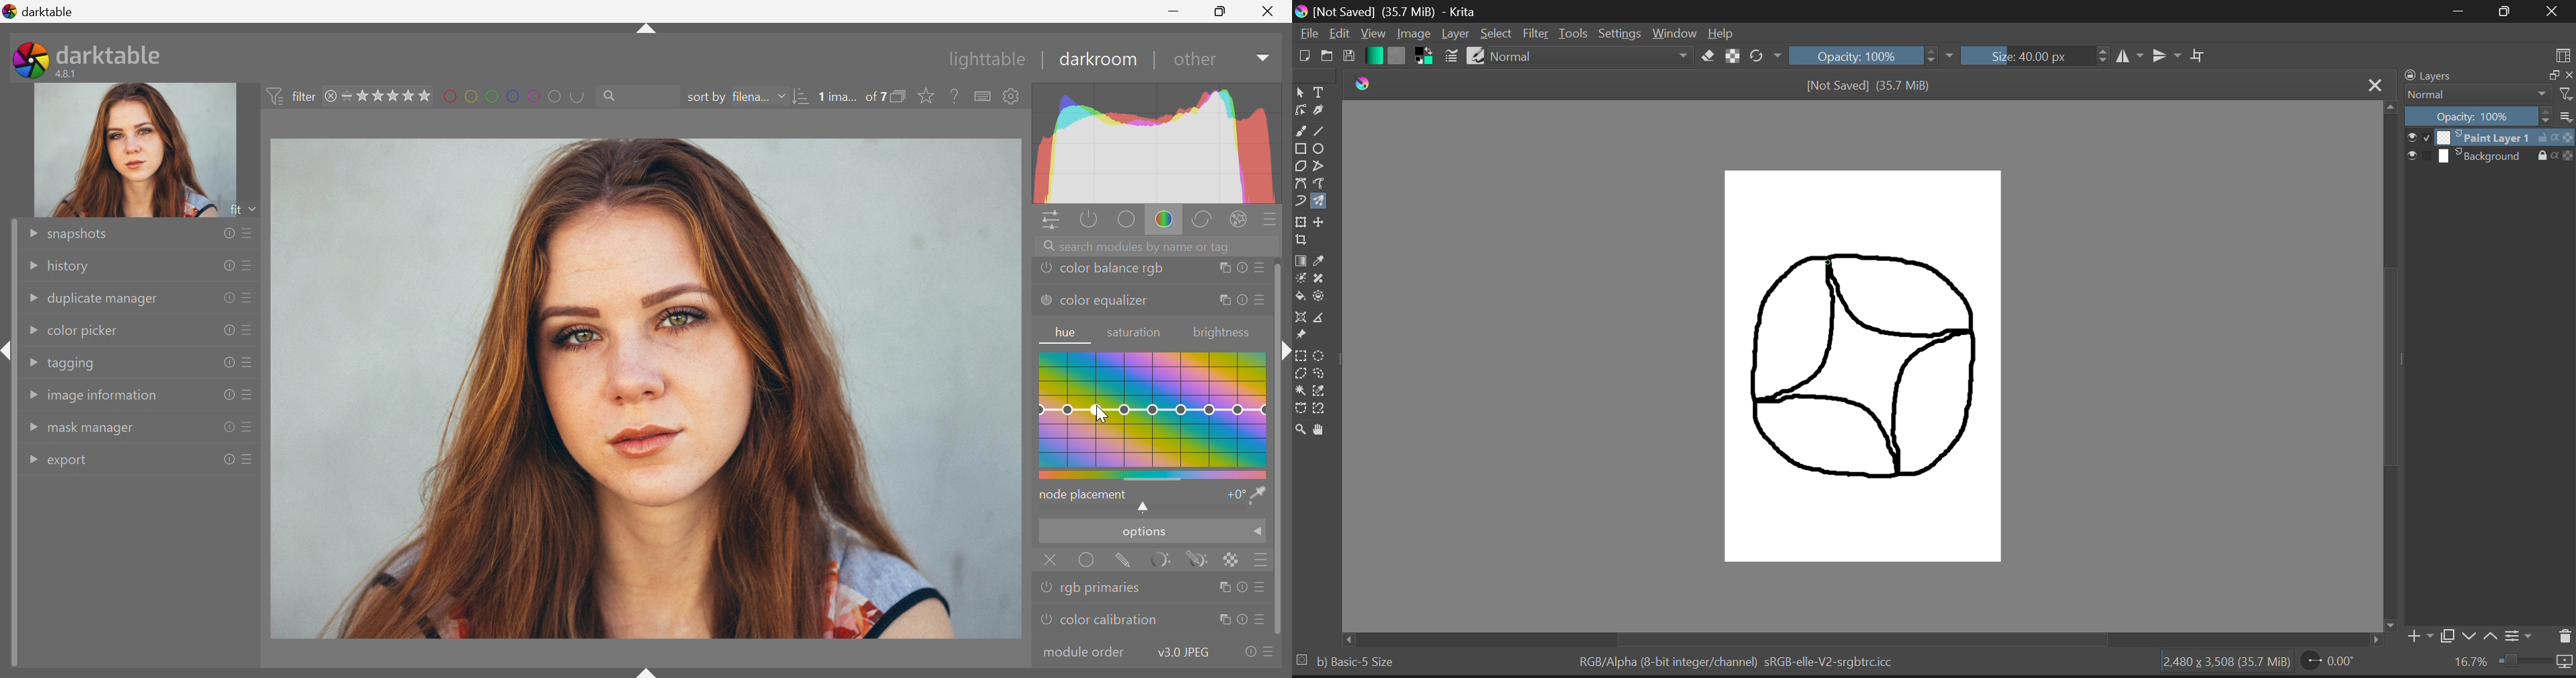 The width and height of the screenshot is (2576, 700). I want to click on Freehand Path Tool, so click(1321, 182).